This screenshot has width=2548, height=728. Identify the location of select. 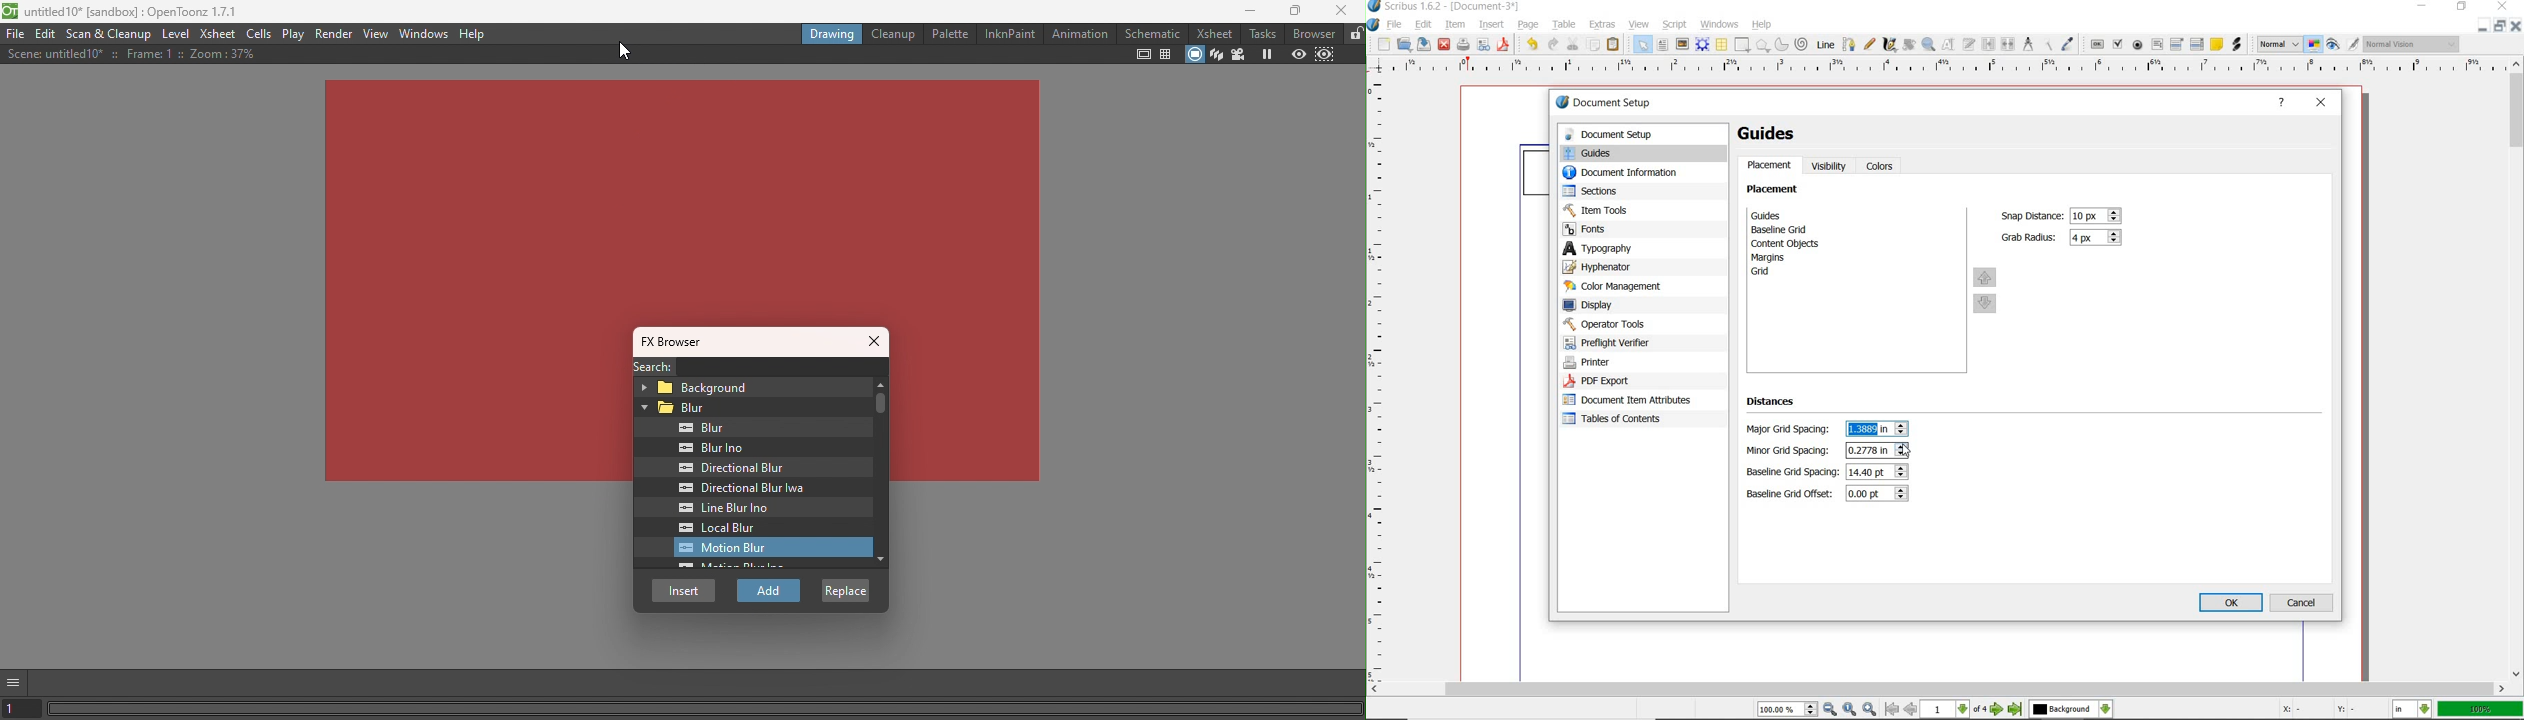
(1644, 47).